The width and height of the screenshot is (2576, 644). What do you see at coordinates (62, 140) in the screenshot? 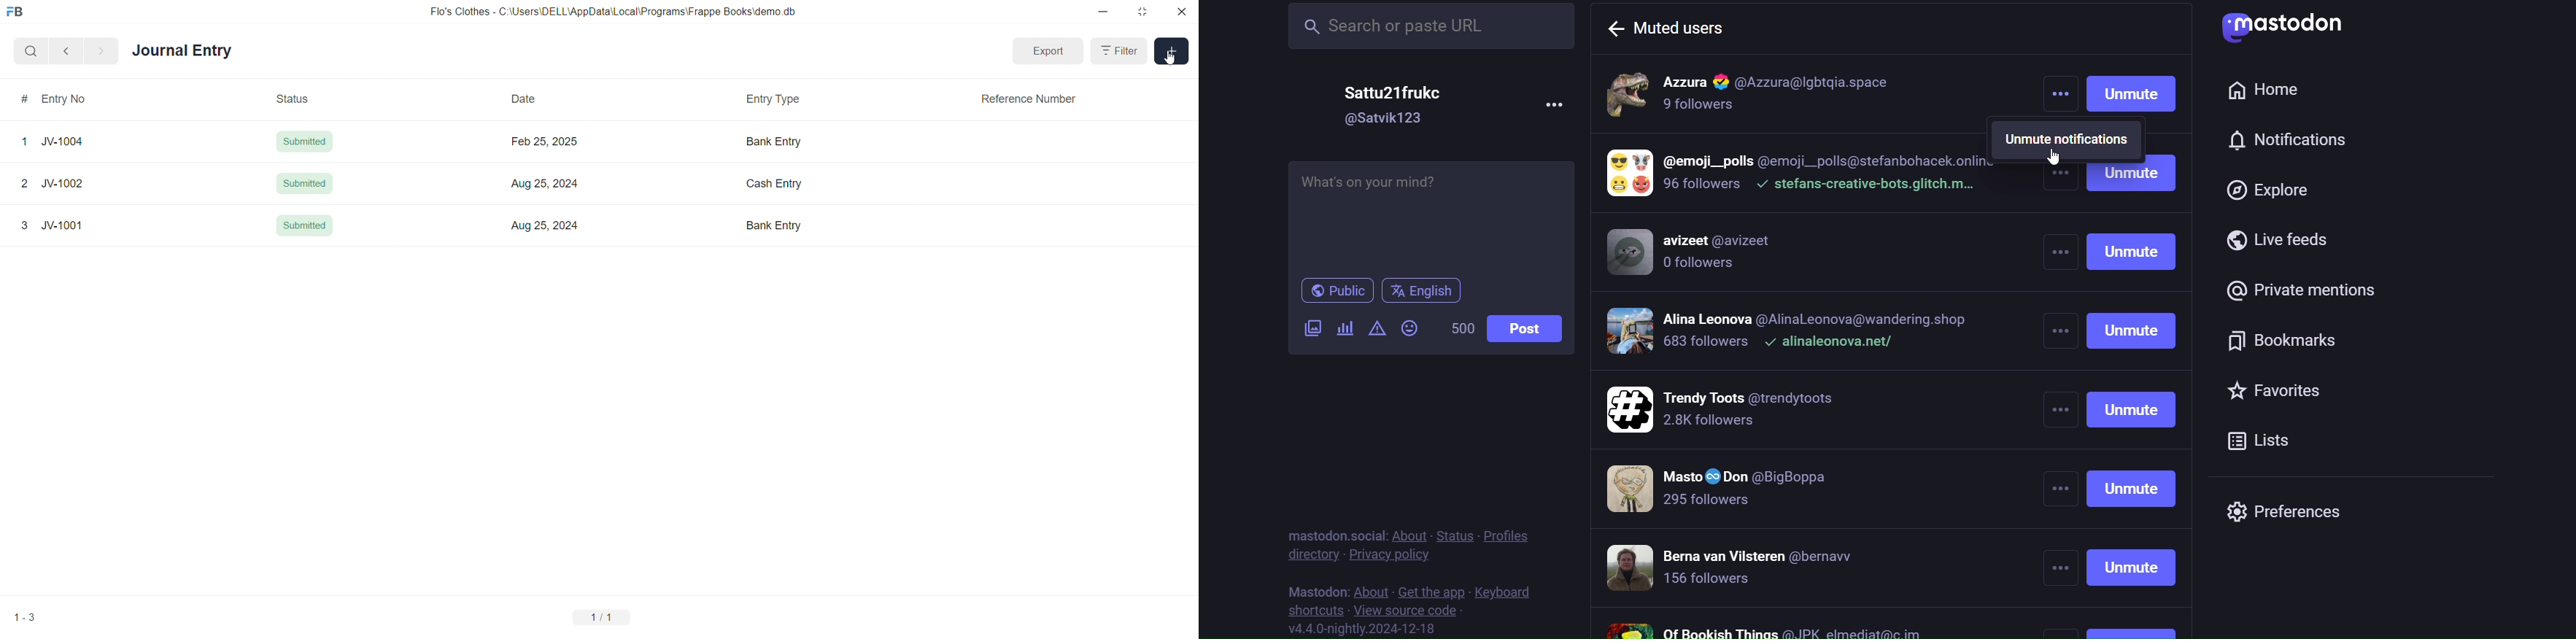
I see `JV-1004` at bounding box center [62, 140].